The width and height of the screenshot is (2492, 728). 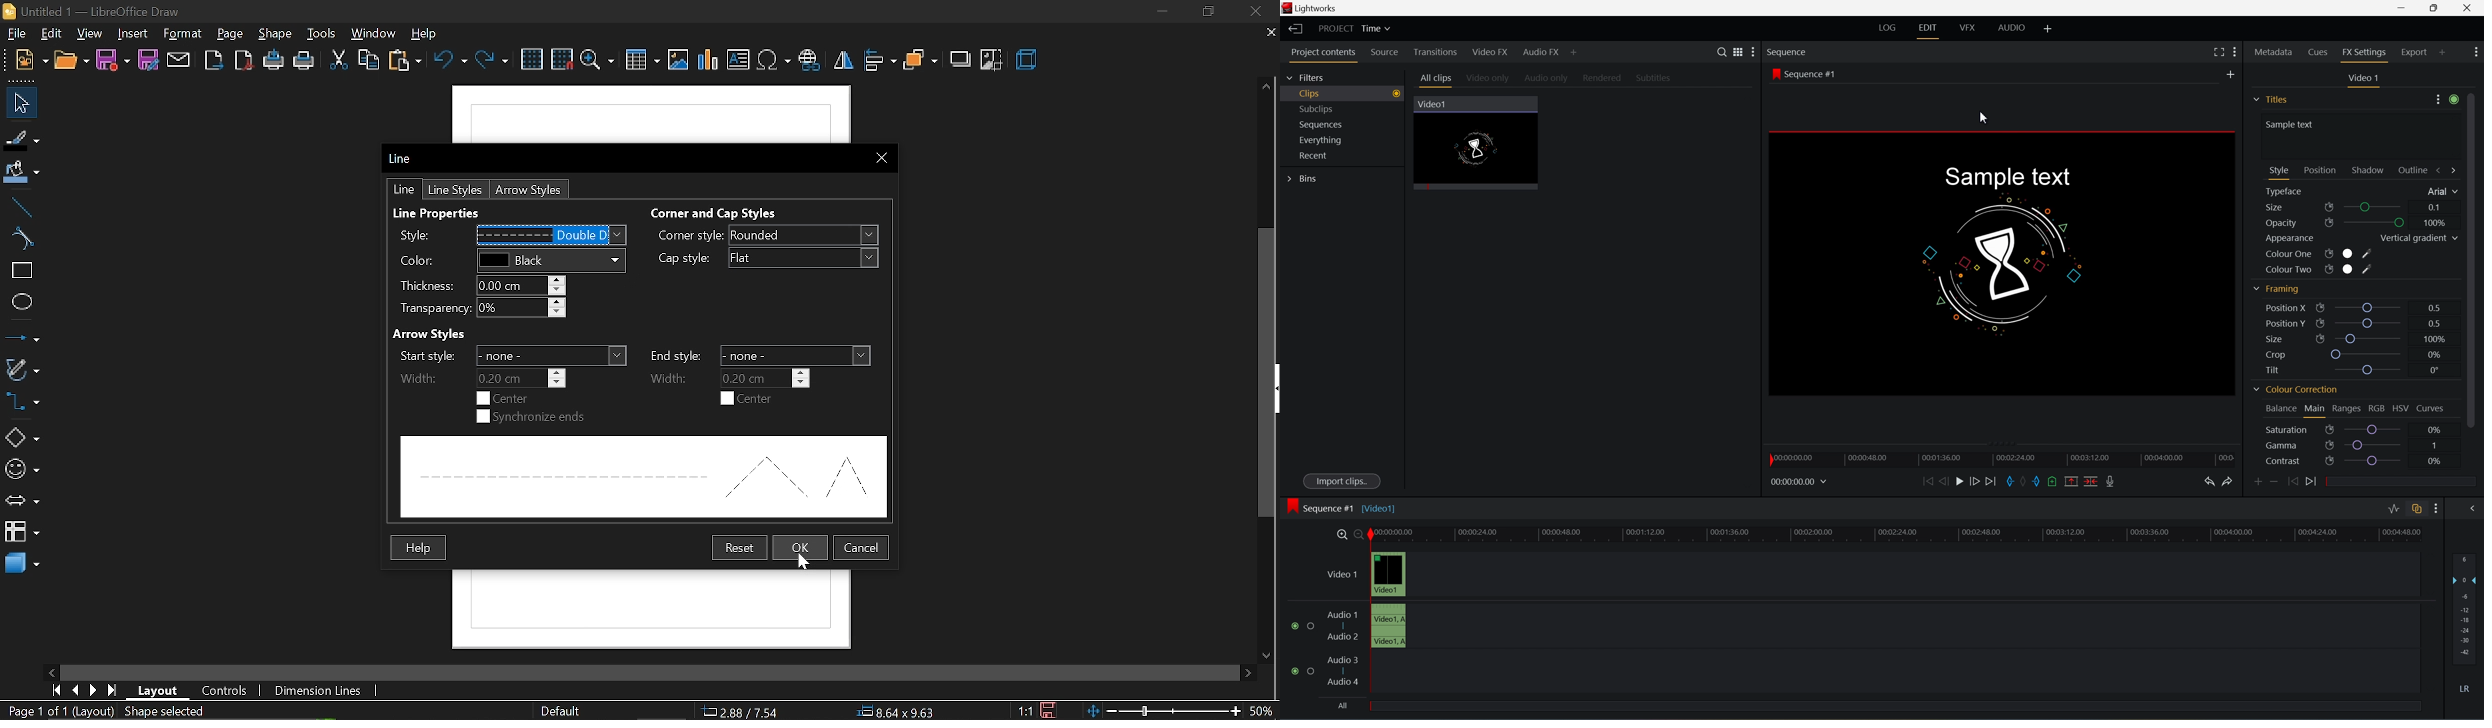 I want to click on restart, so click(x=738, y=547).